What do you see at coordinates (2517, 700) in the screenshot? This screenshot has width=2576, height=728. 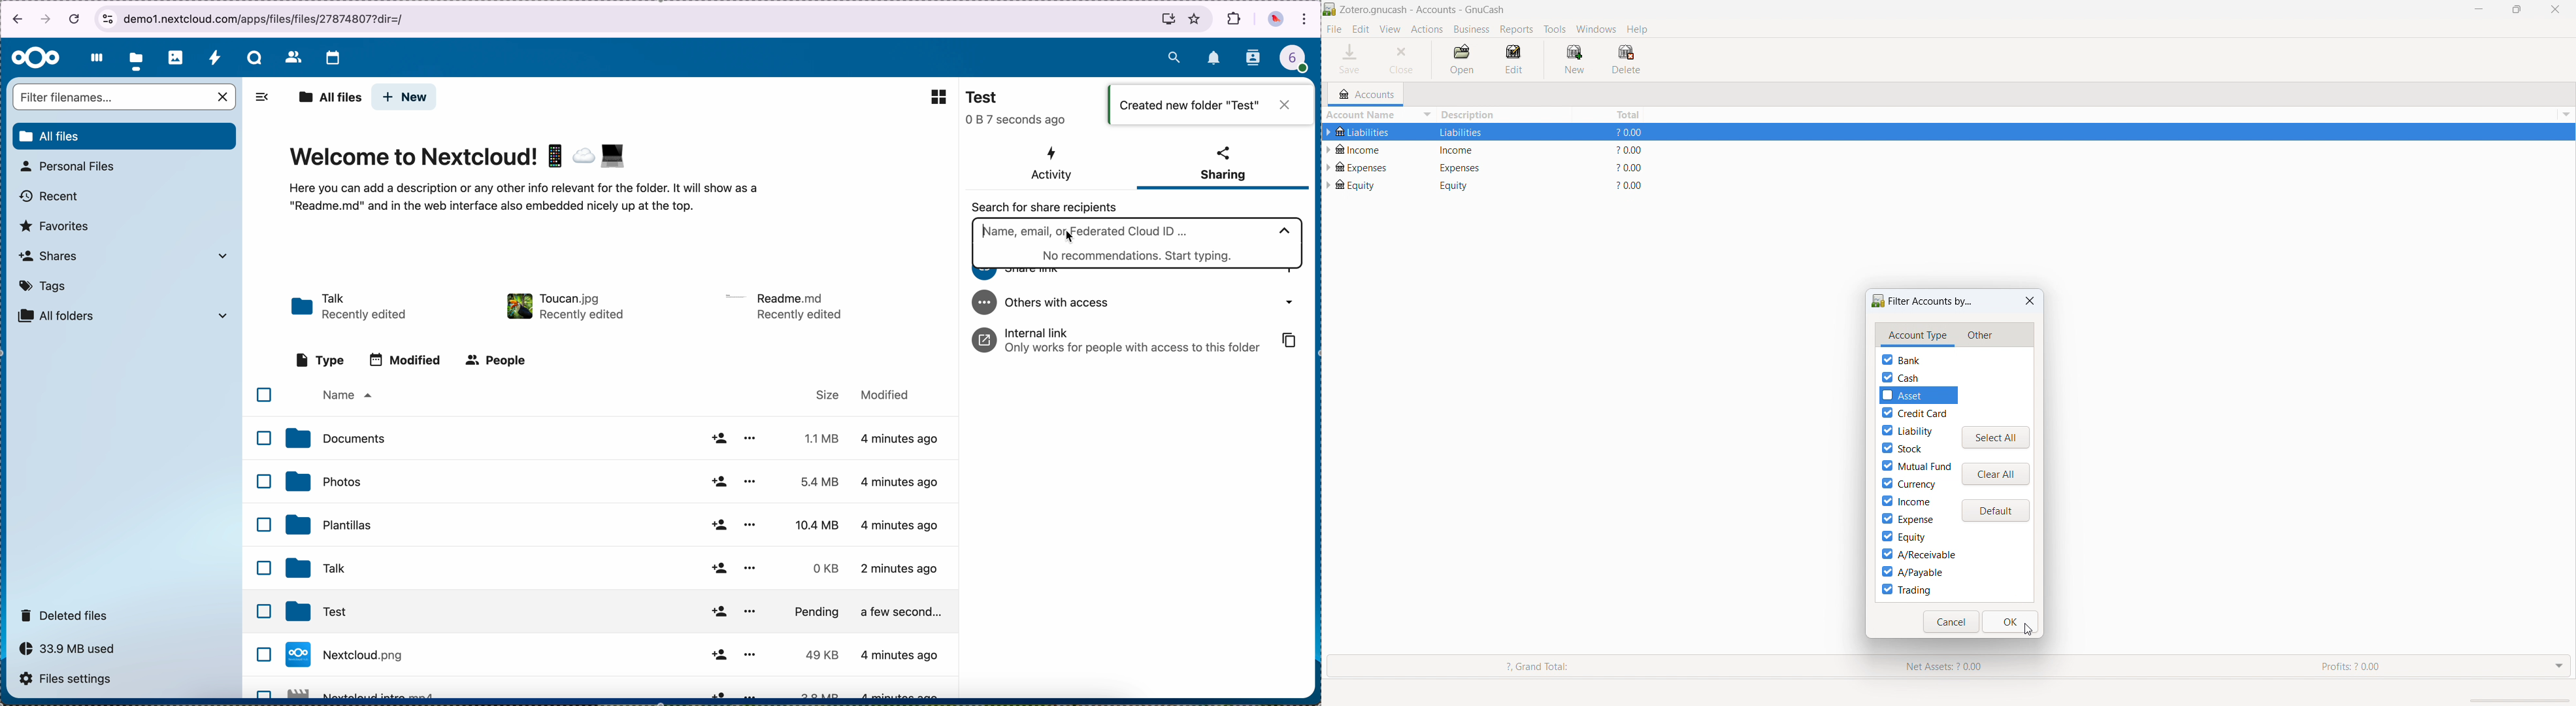 I see `scrollbar` at bounding box center [2517, 700].